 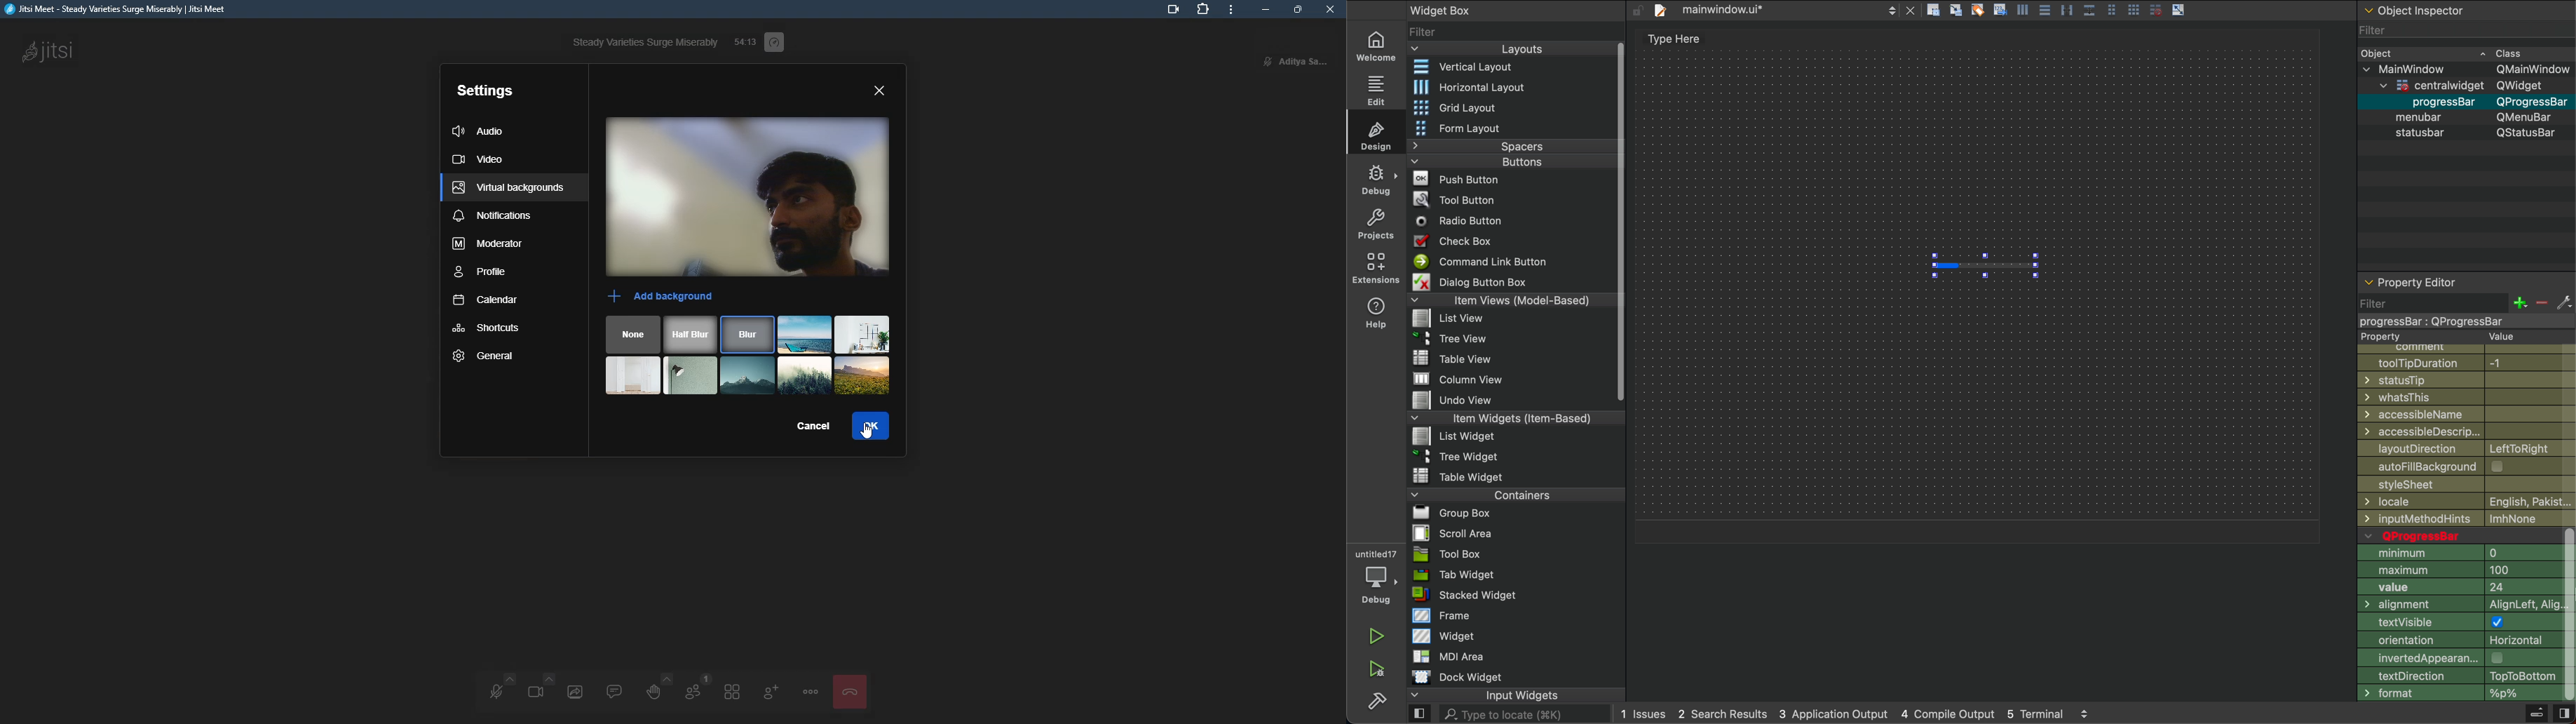 I want to click on toggle tile view, so click(x=733, y=691).